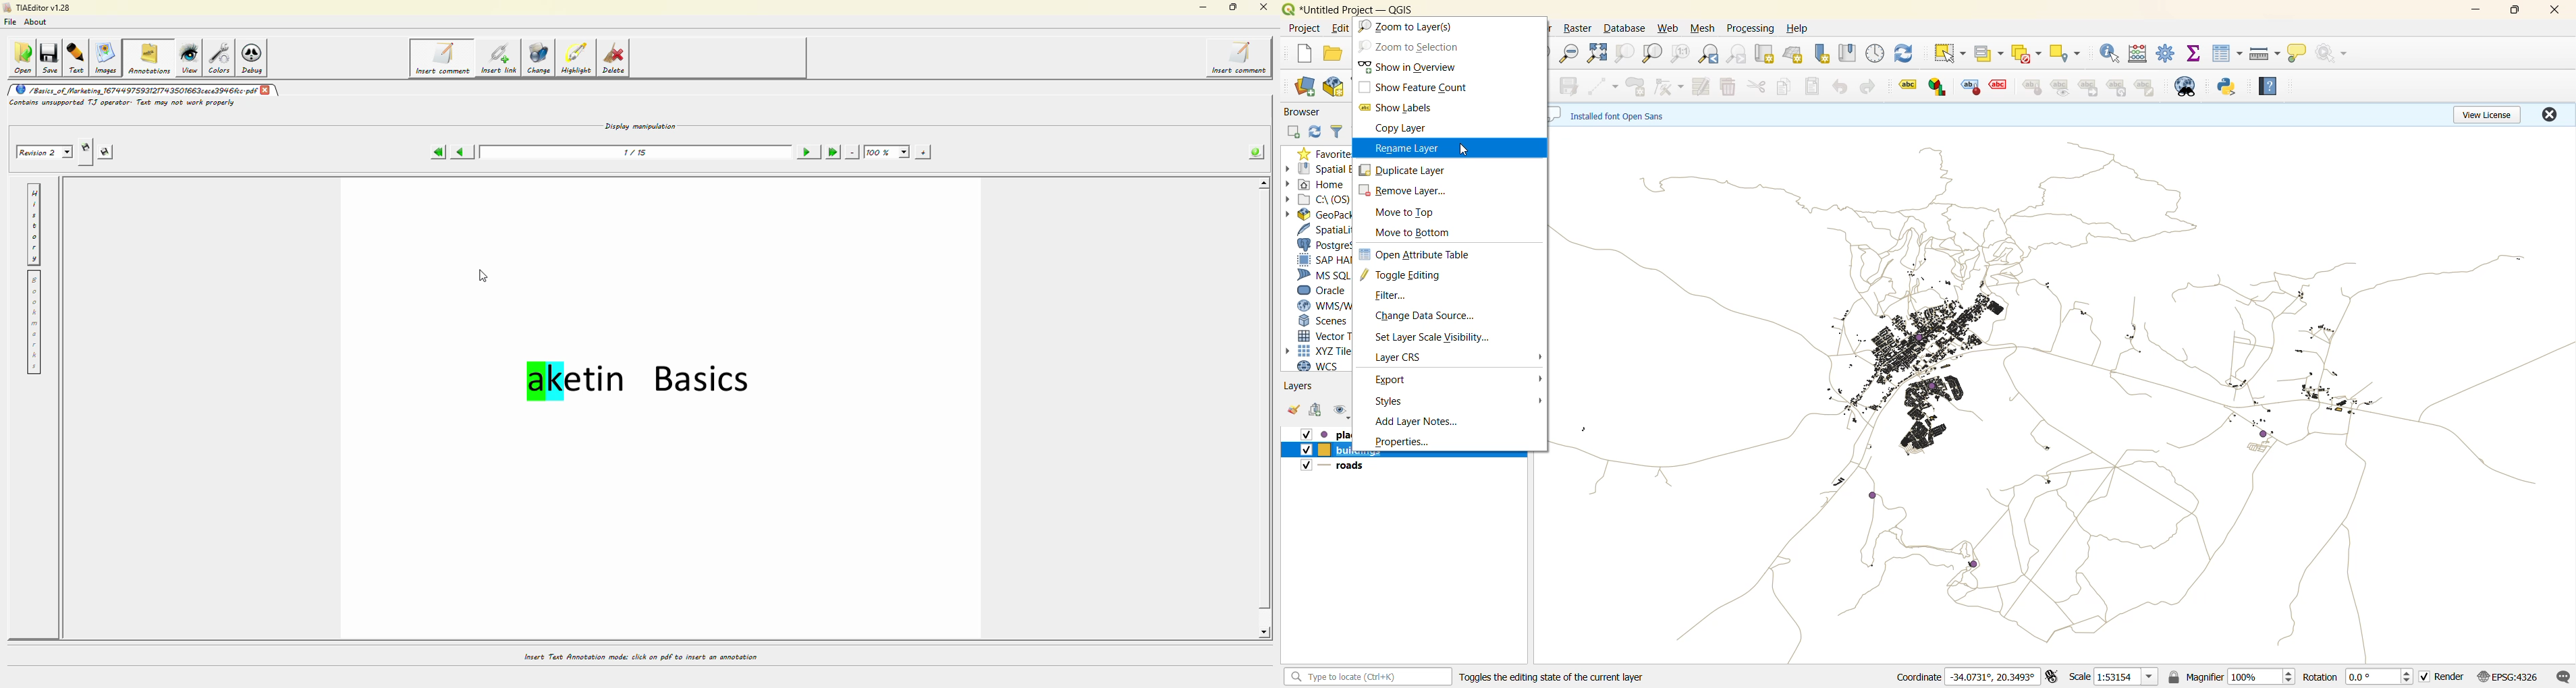 This screenshot has height=700, width=2576. I want to click on ms sql server, so click(1322, 277).